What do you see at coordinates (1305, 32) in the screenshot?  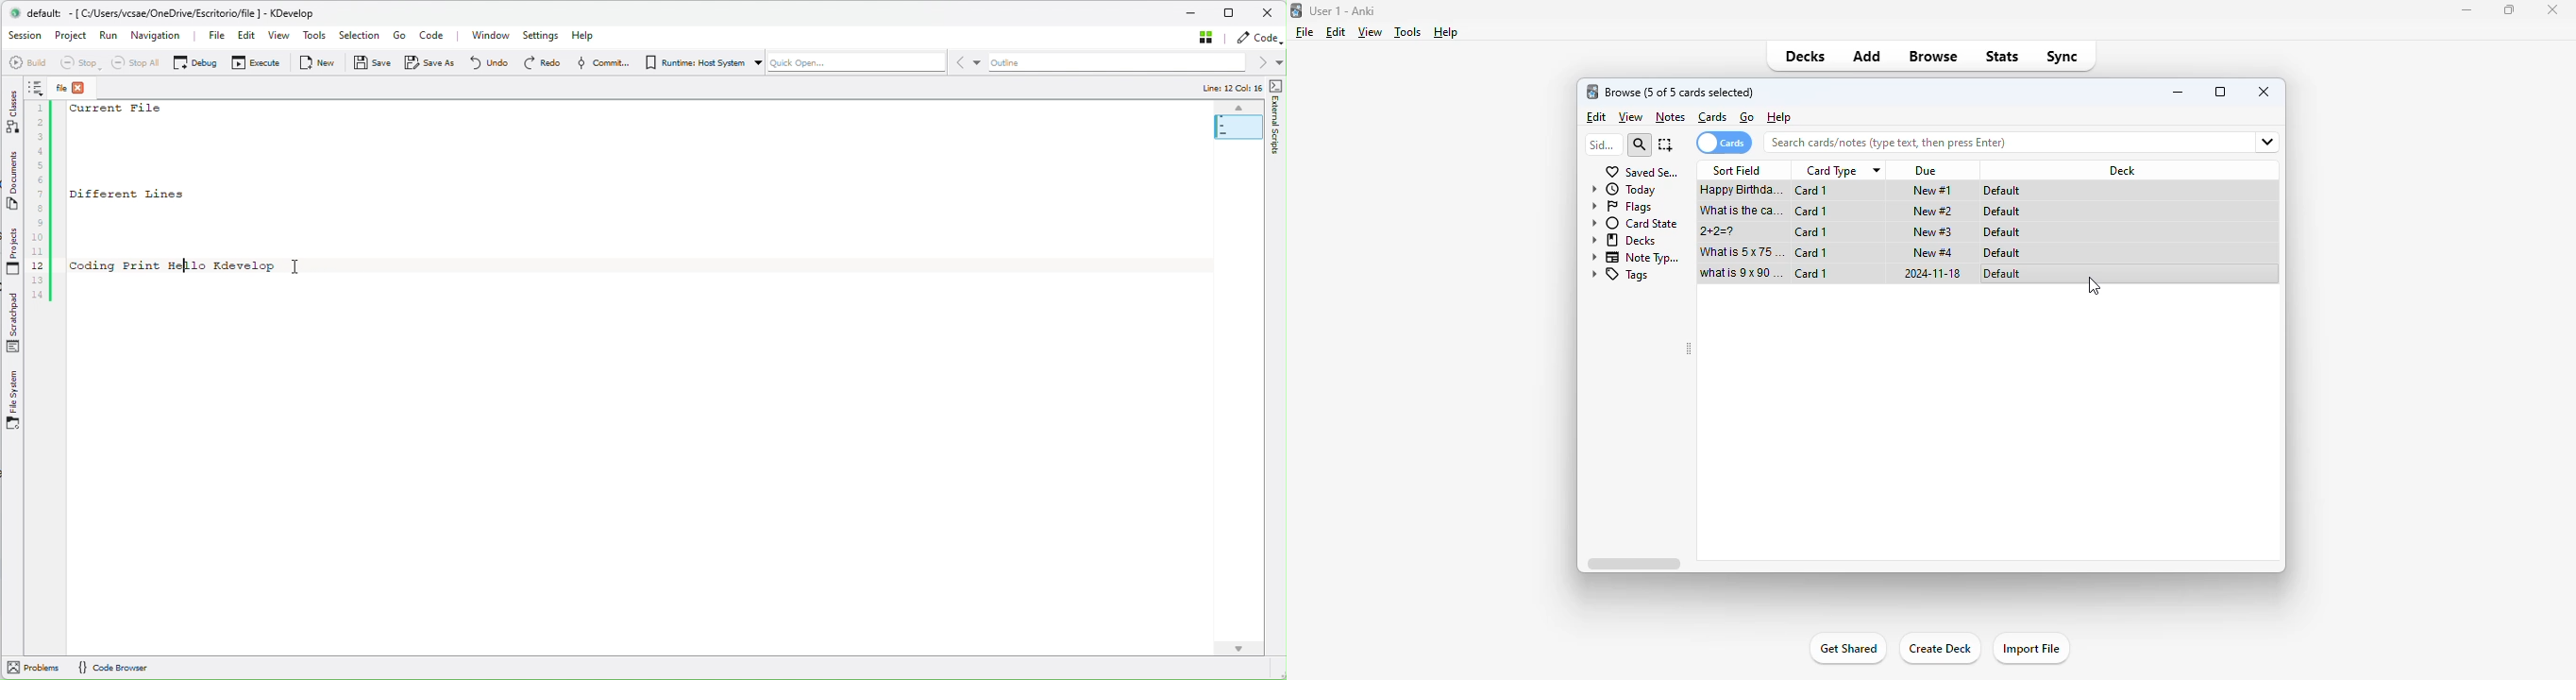 I see `file` at bounding box center [1305, 32].